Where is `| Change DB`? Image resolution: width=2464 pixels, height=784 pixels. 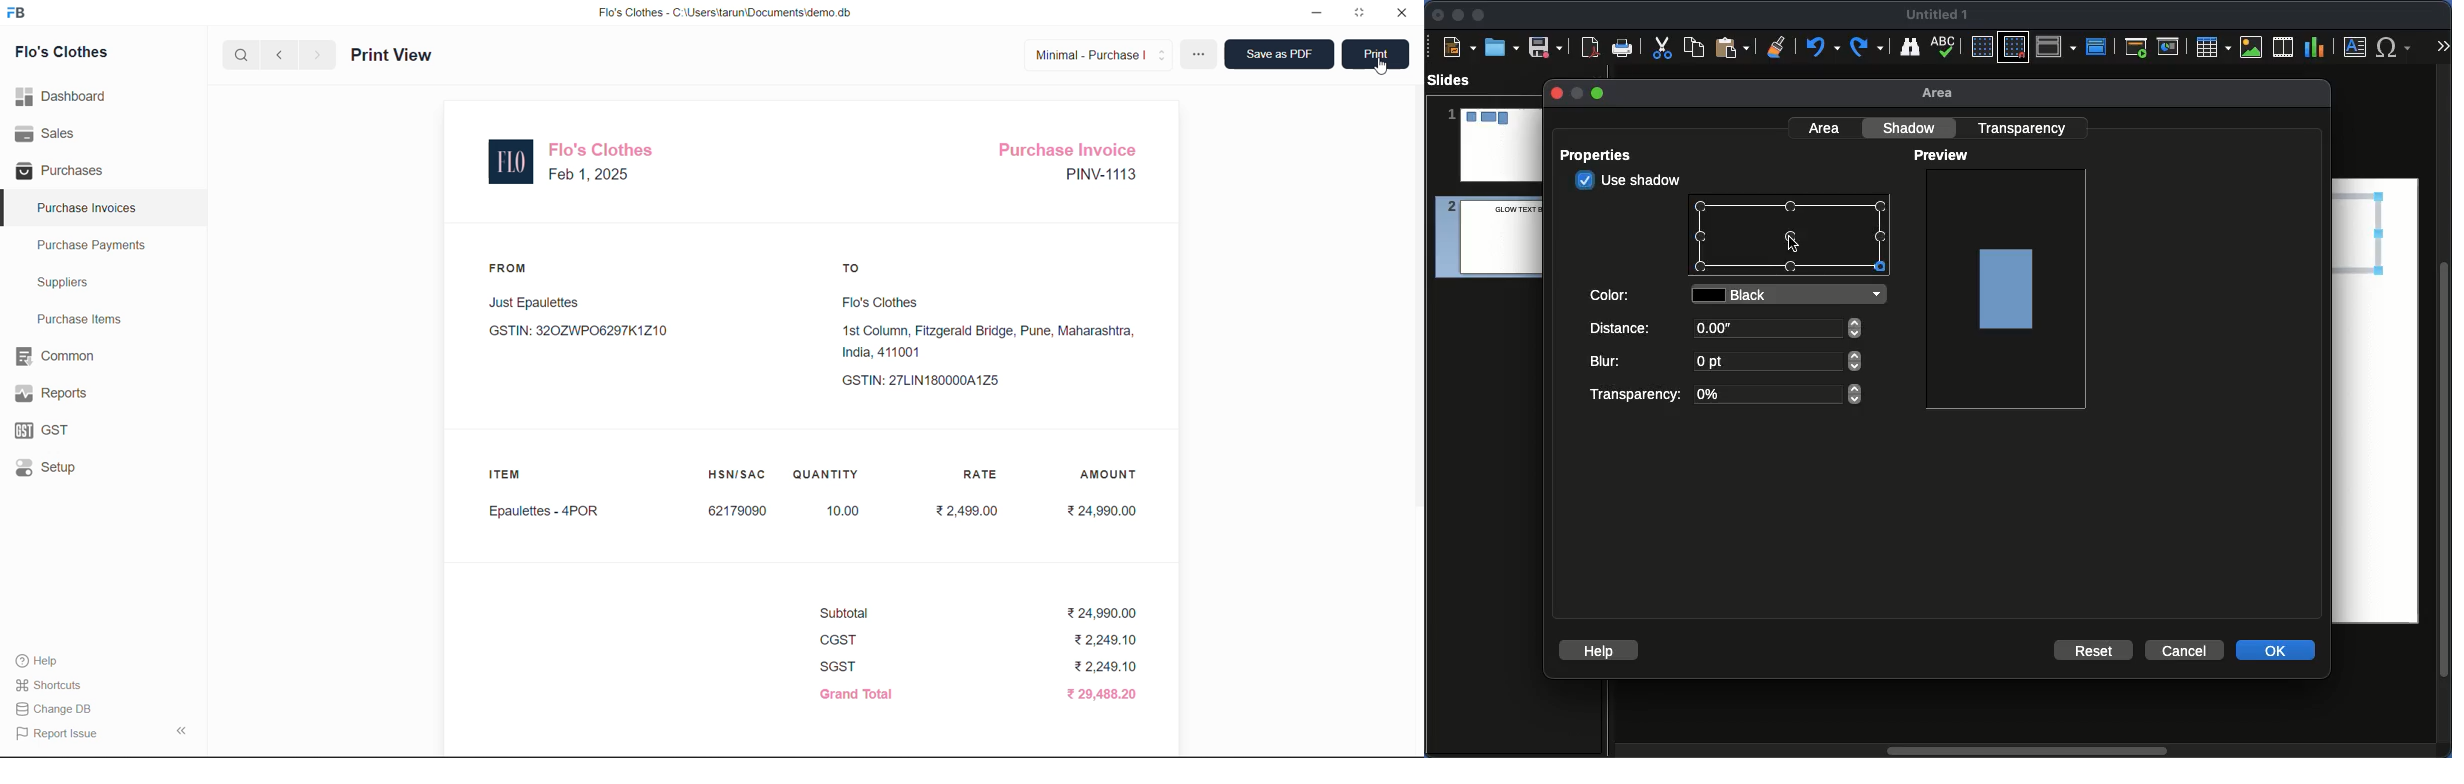
| Change DB is located at coordinates (57, 708).